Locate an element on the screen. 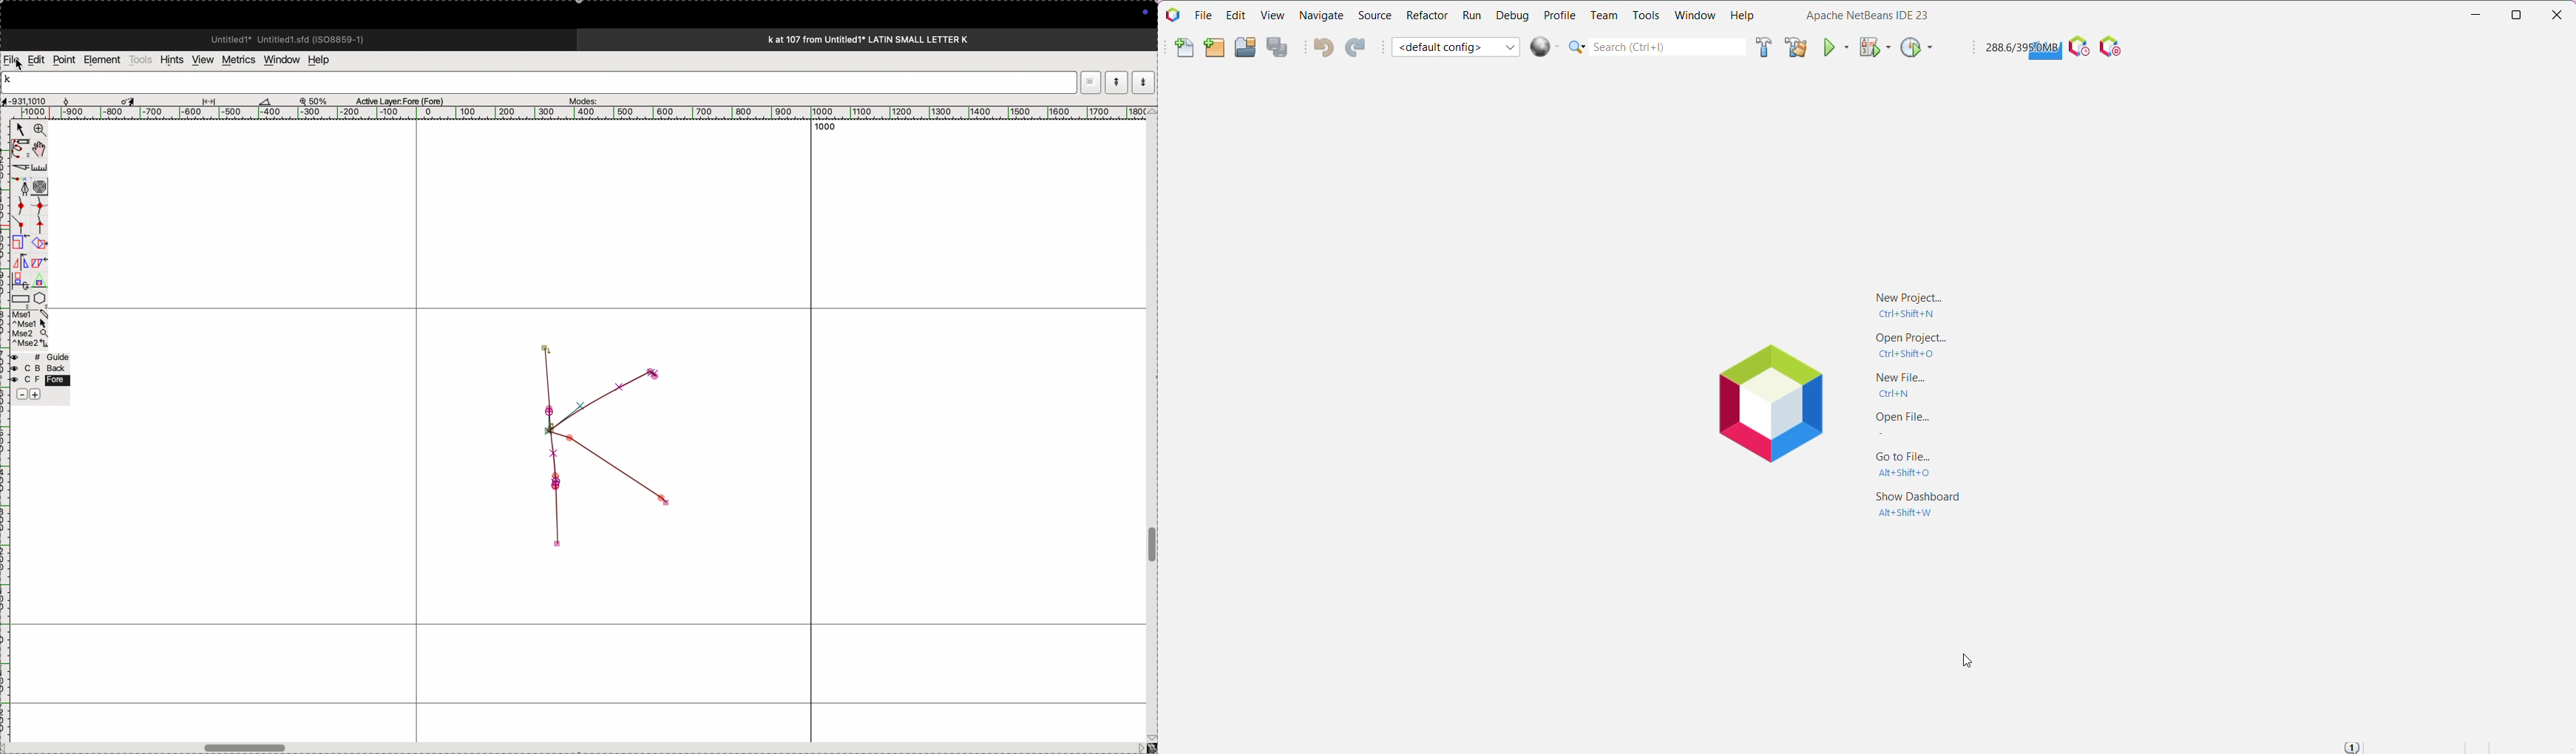  zoom is located at coordinates (38, 131).